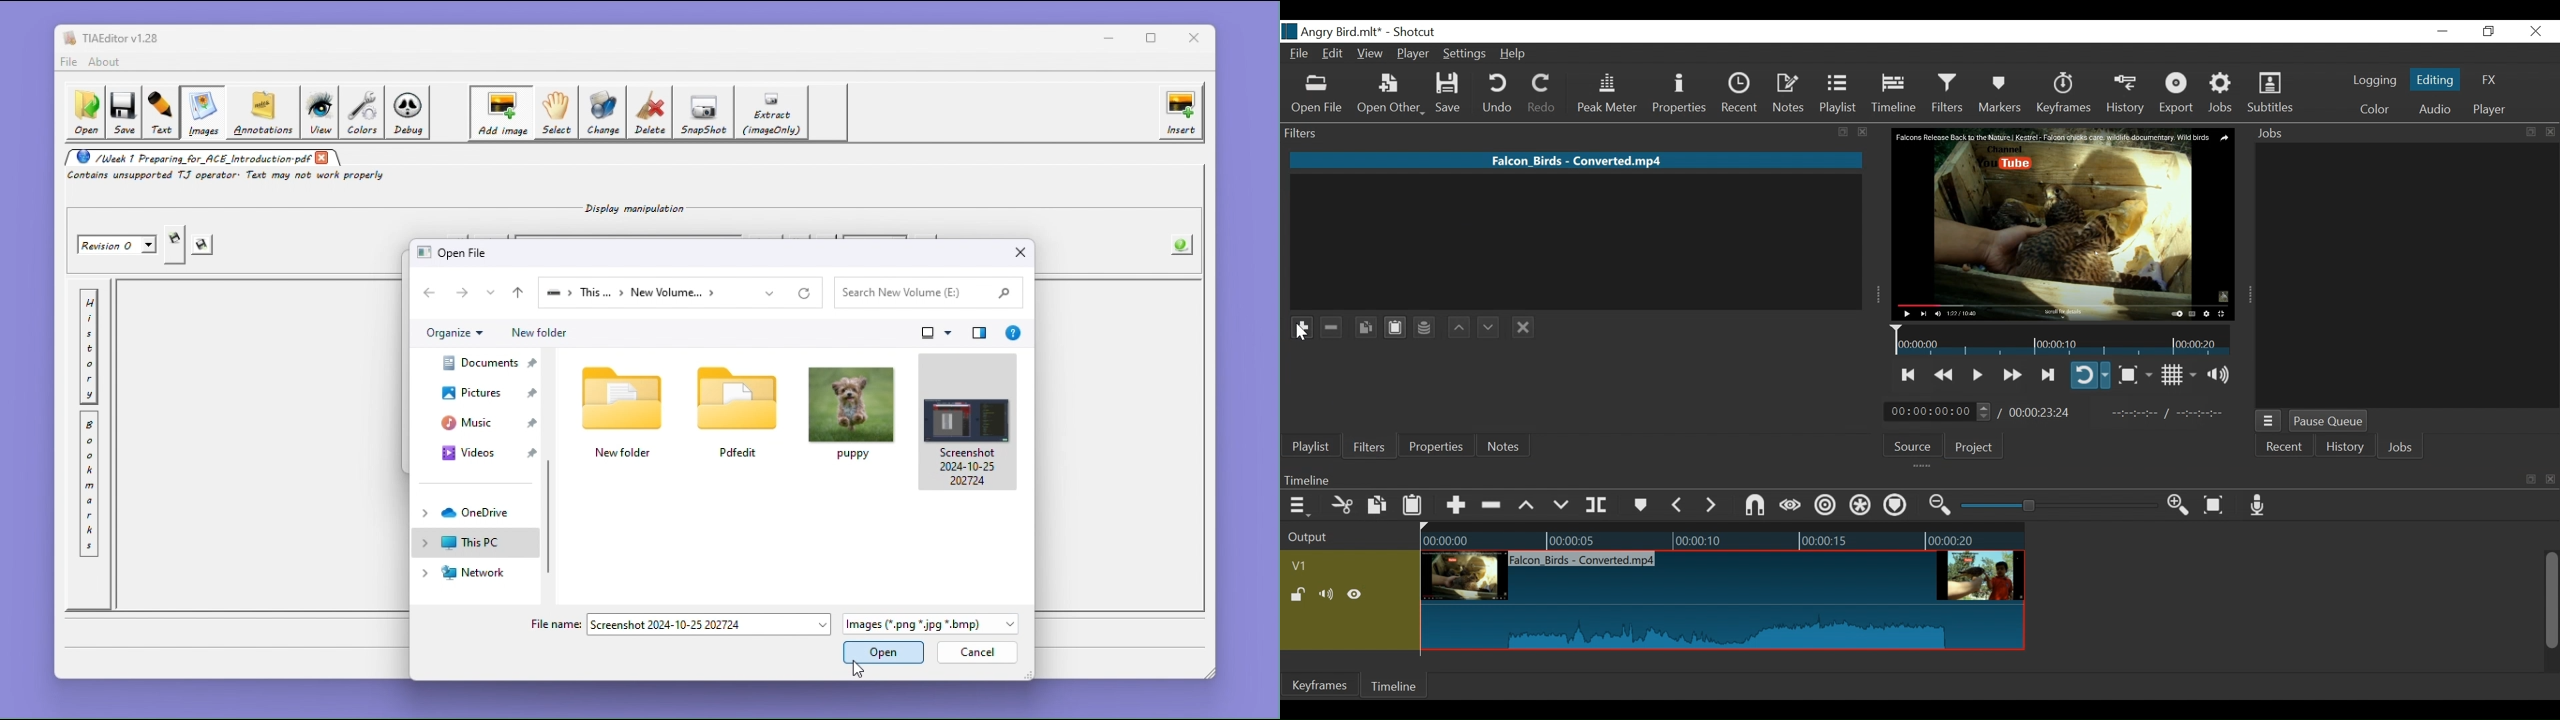  Describe the element at coordinates (1379, 507) in the screenshot. I see `Copy` at that location.